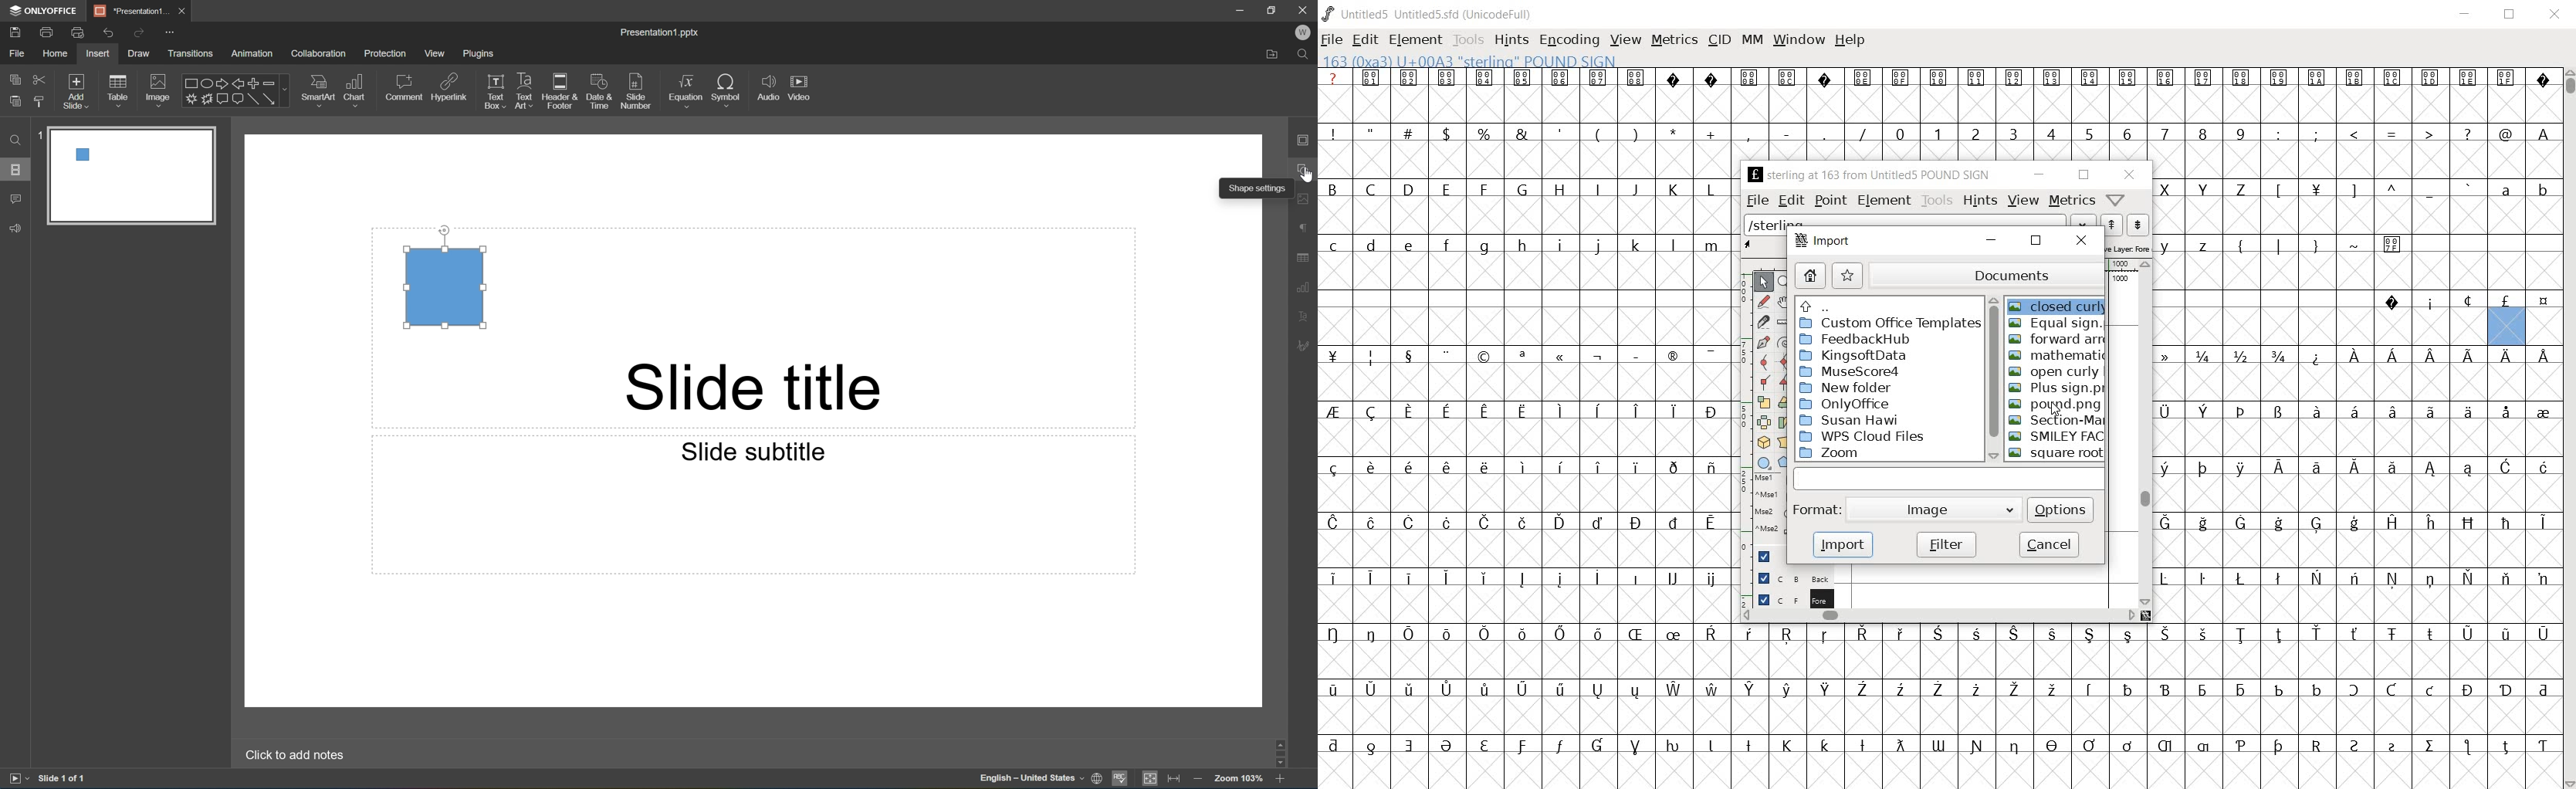 This screenshot has height=812, width=2576. What do you see at coordinates (41, 102) in the screenshot?
I see `Copy style` at bounding box center [41, 102].